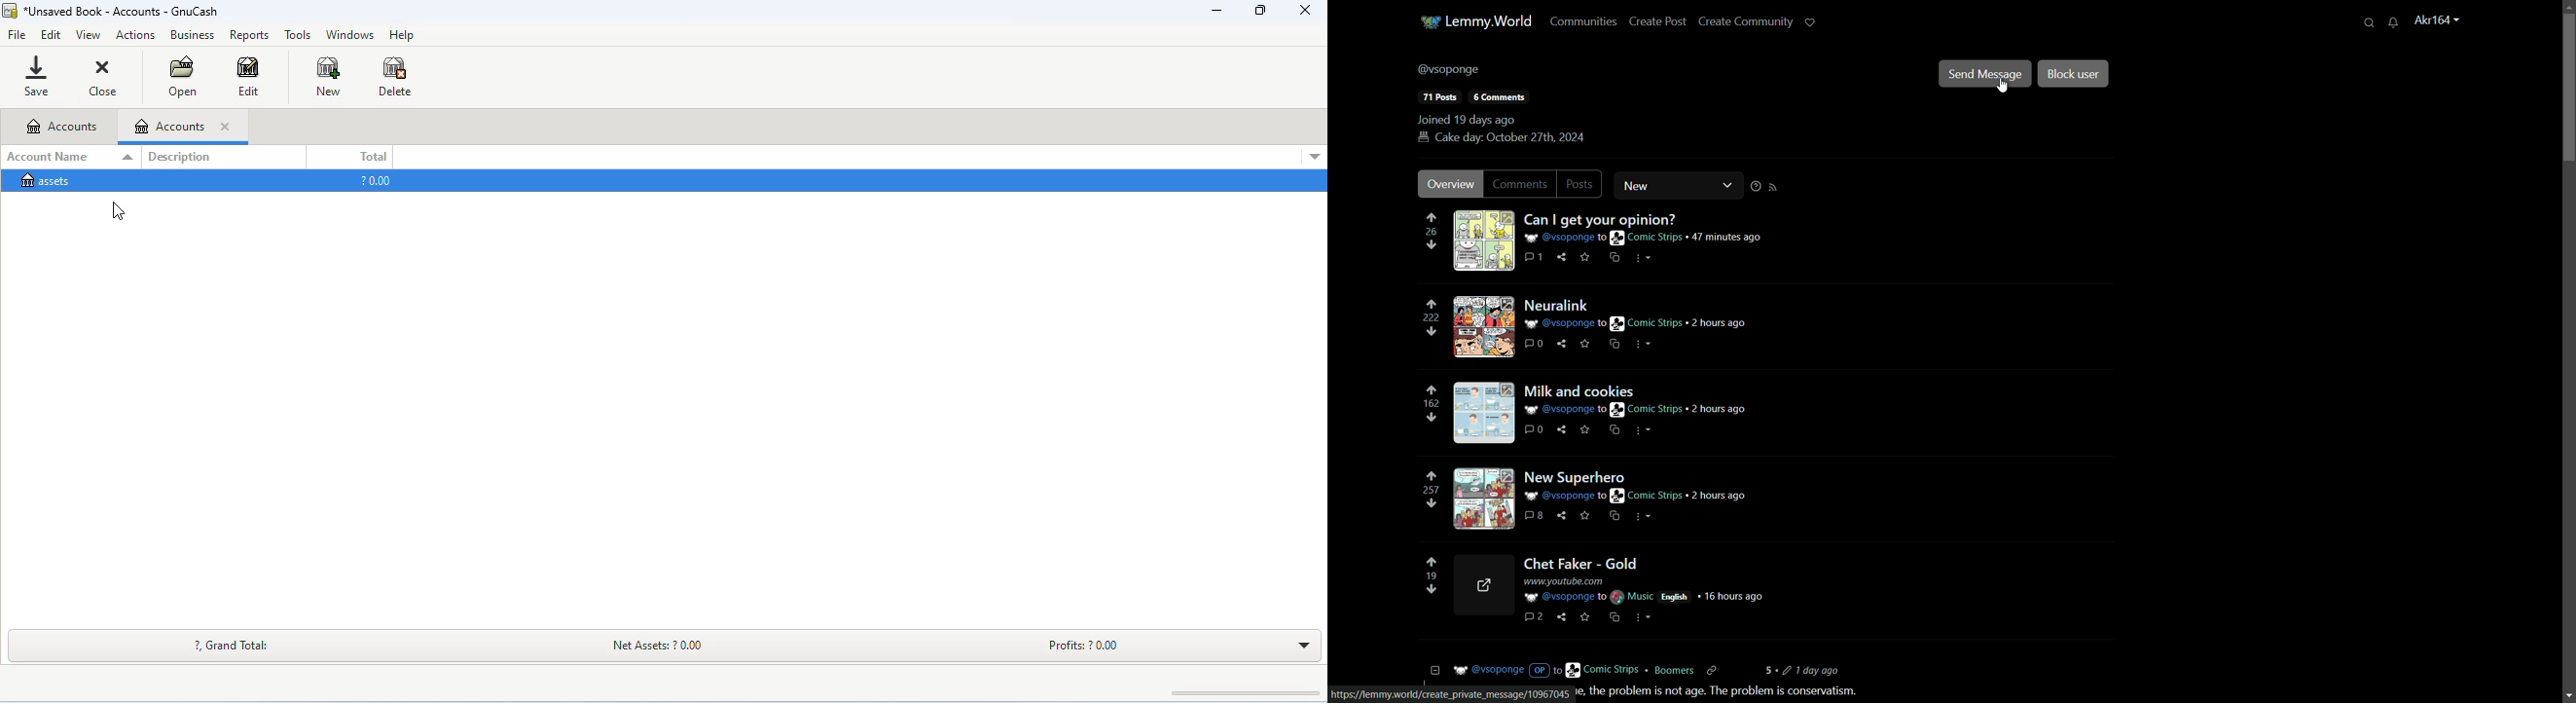 This screenshot has height=728, width=2576. What do you see at coordinates (395, 76) in the screenshot?
I see `delete` at bounding box center [395, 76].